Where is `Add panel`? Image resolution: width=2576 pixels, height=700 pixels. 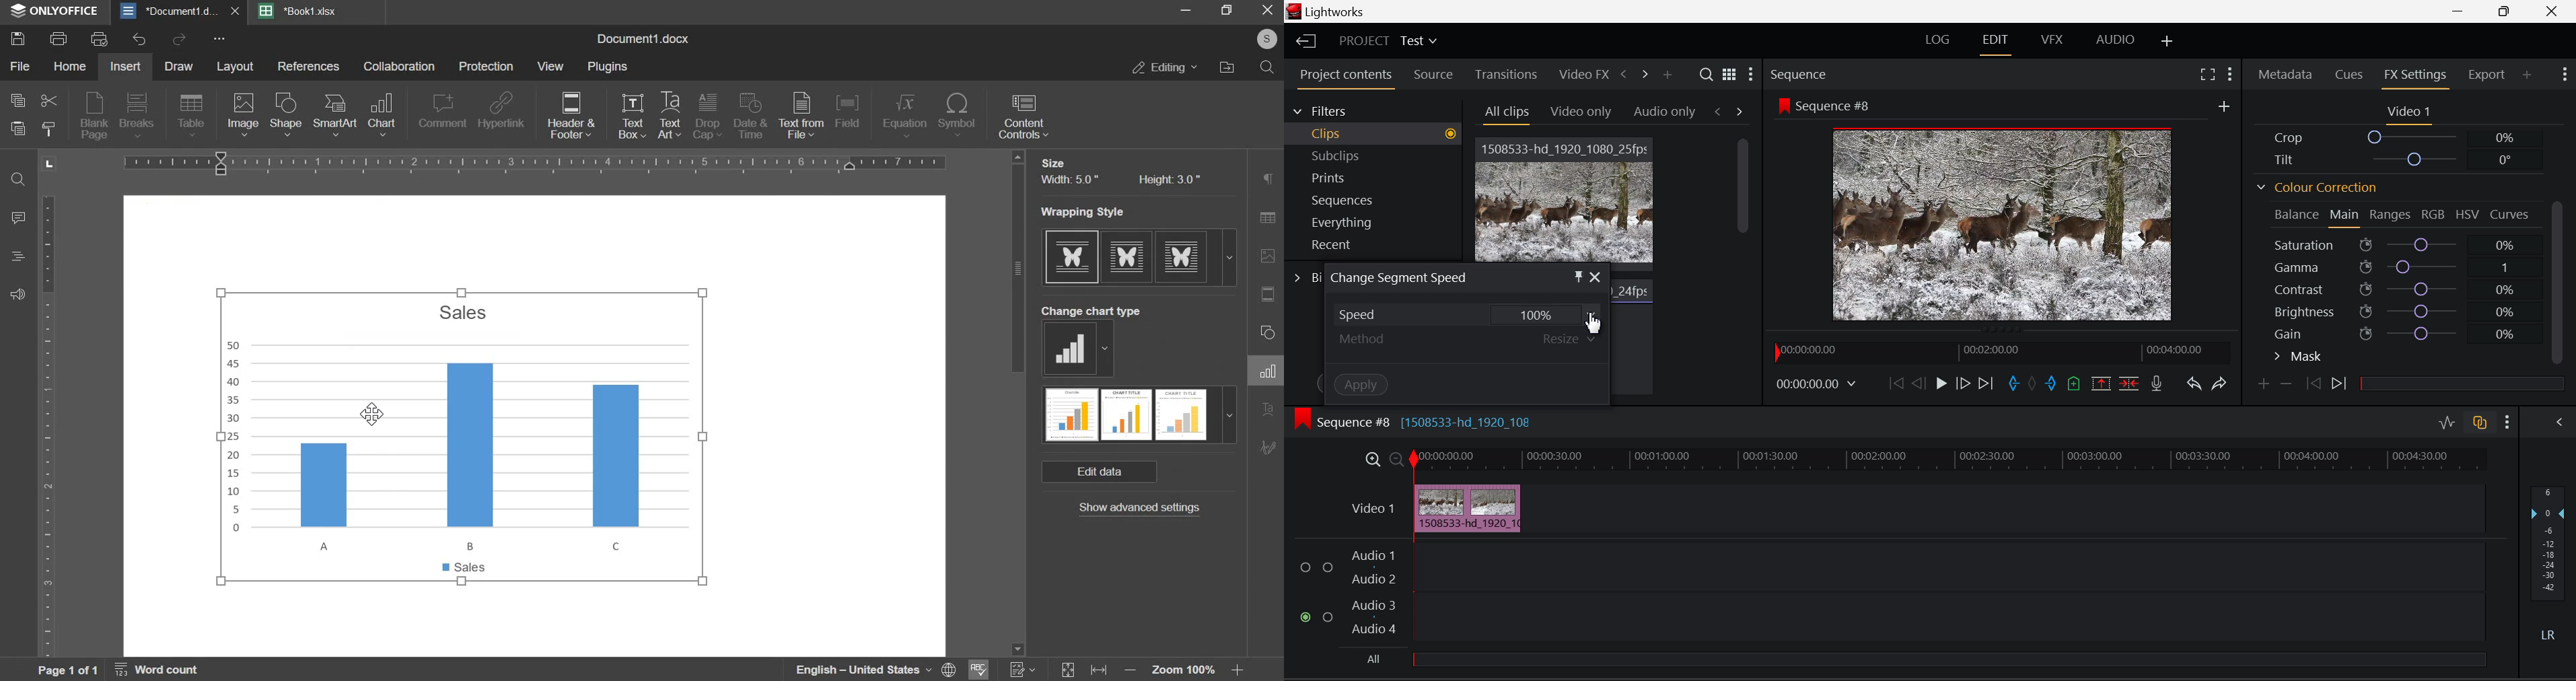 Add panel is located at coordinates (1670, 75).